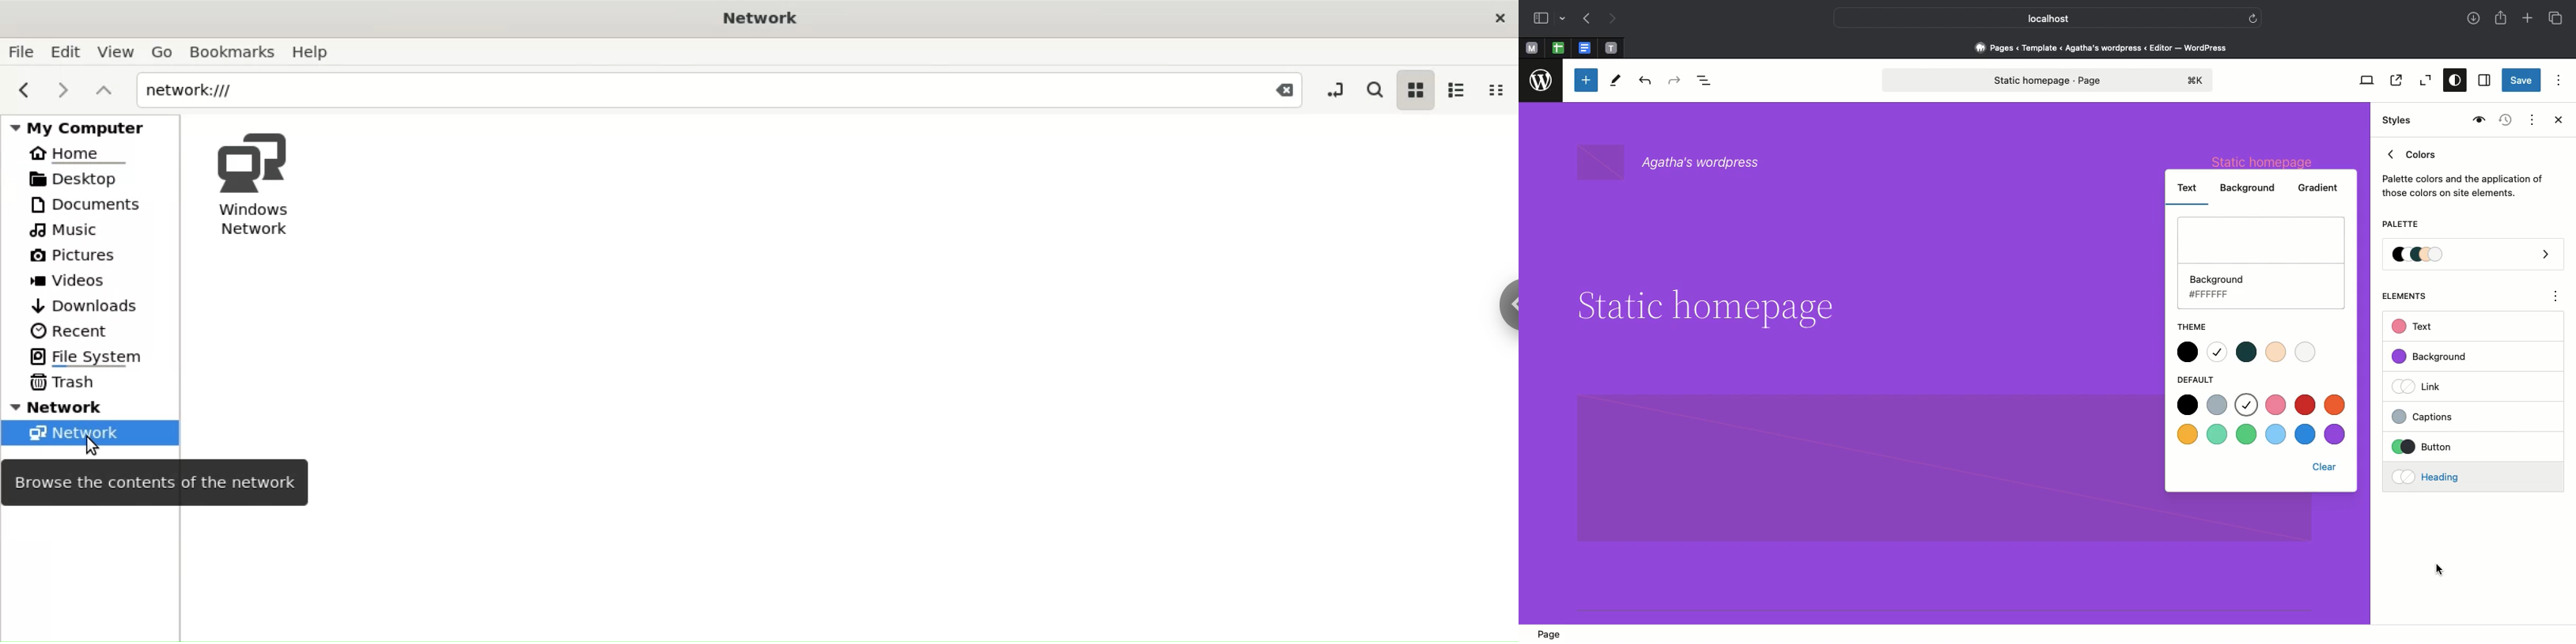  Describe the element at coordinates (1586, 48) in the screenshot. I see `Pinned tab` at that location.